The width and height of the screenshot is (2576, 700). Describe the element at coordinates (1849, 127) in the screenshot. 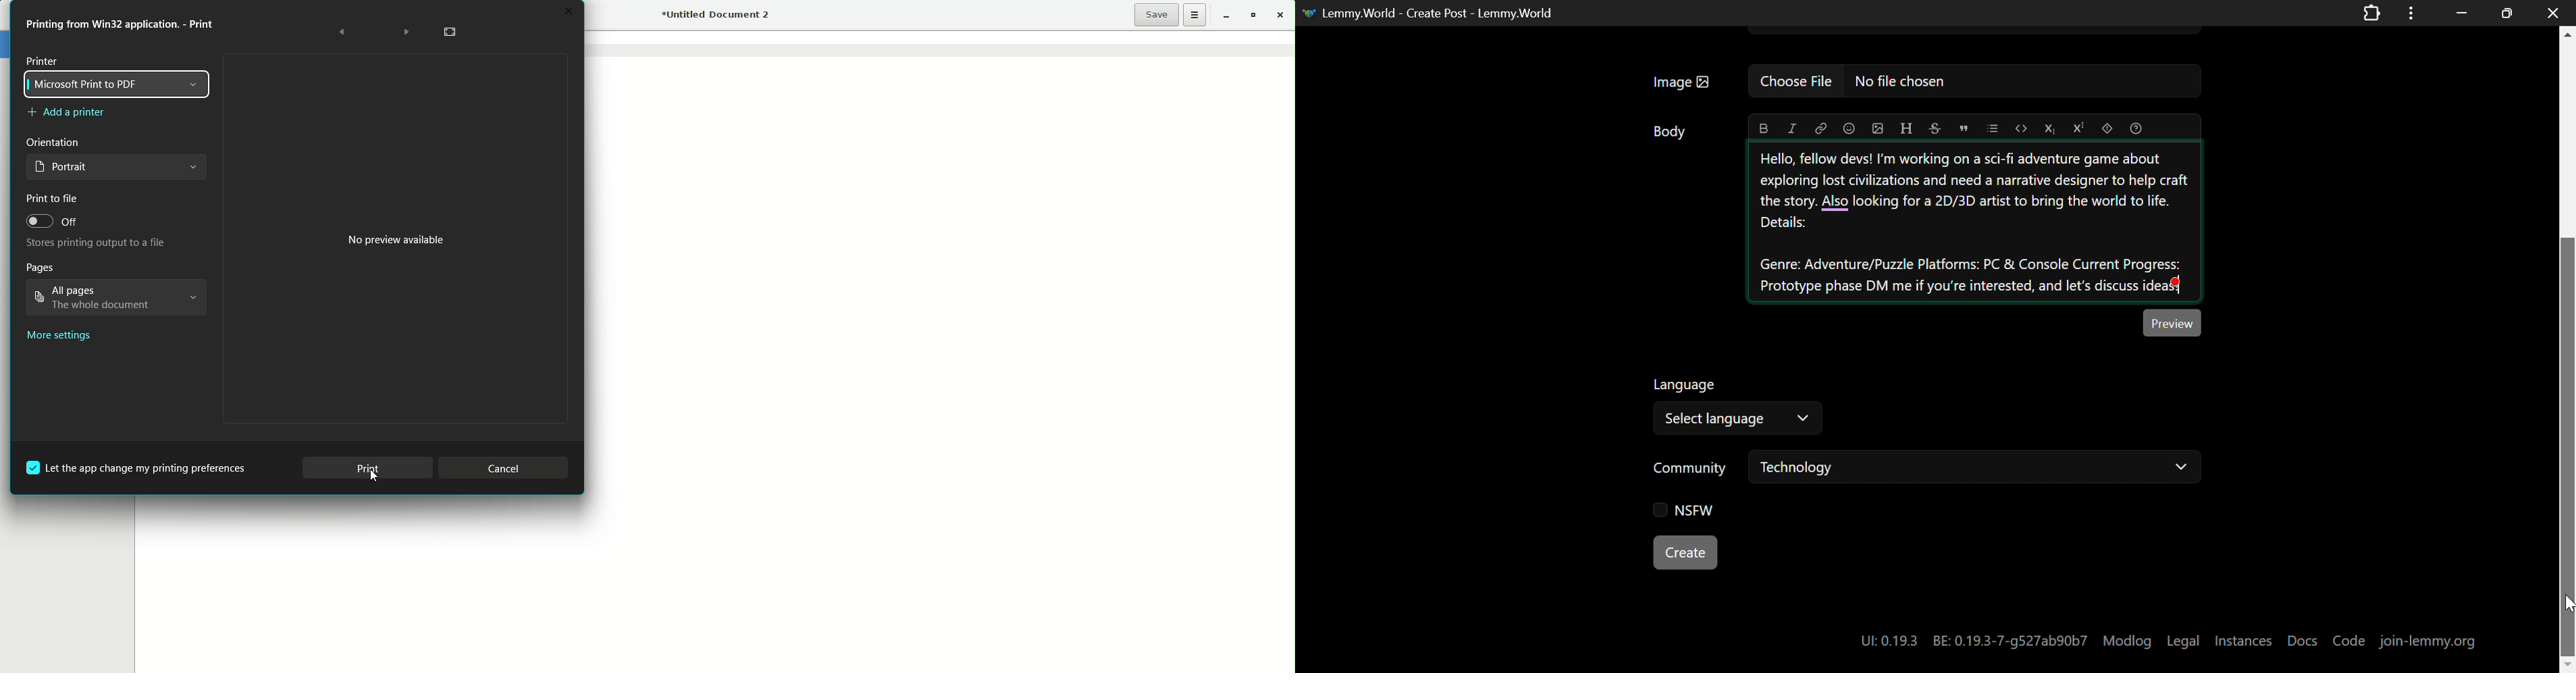

I see `emoji` at that location.